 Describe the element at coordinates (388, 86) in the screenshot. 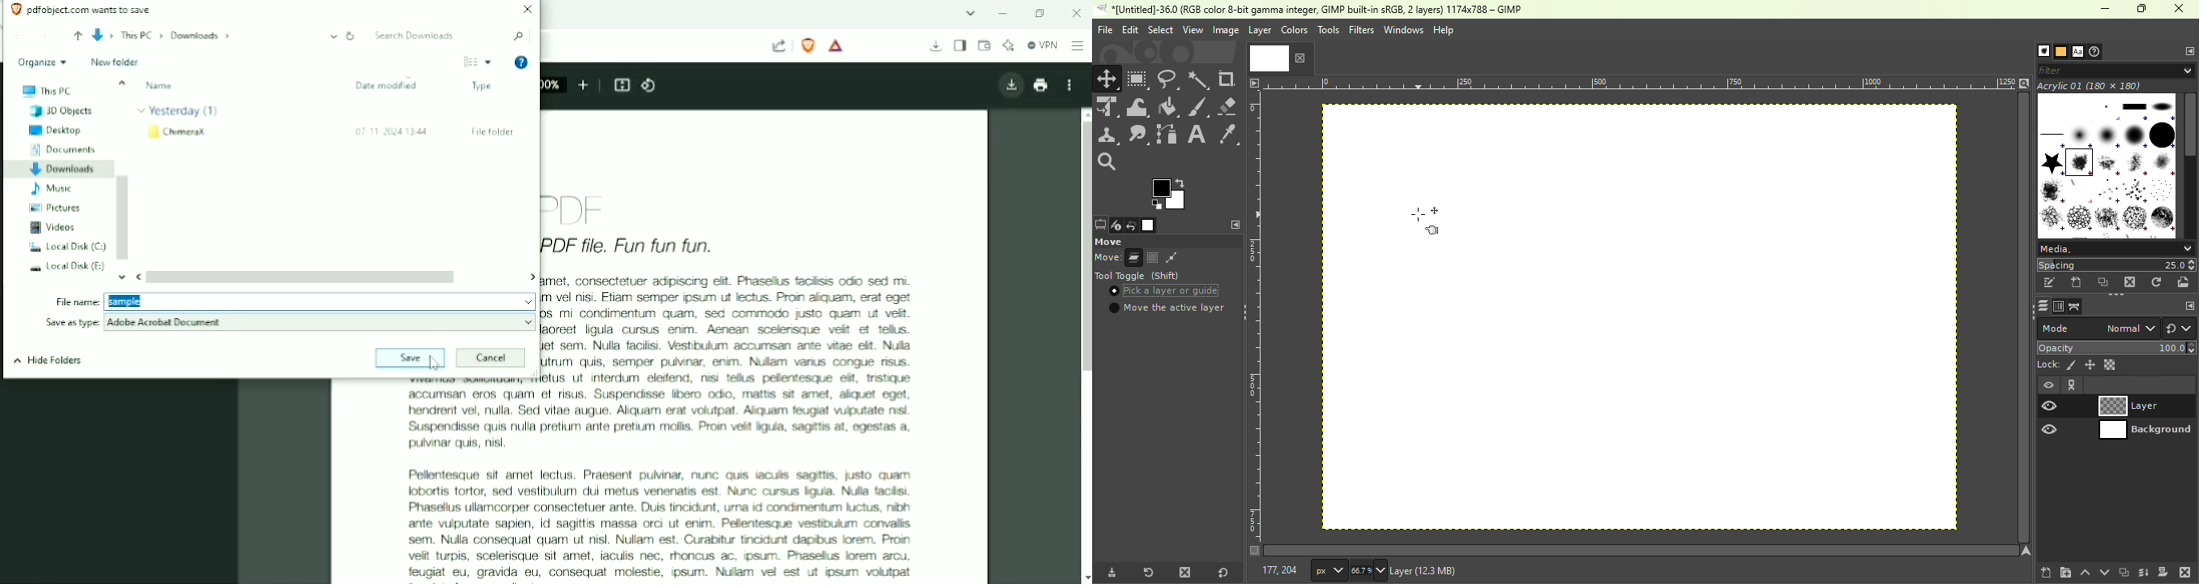

I see `Date modified` at that location.